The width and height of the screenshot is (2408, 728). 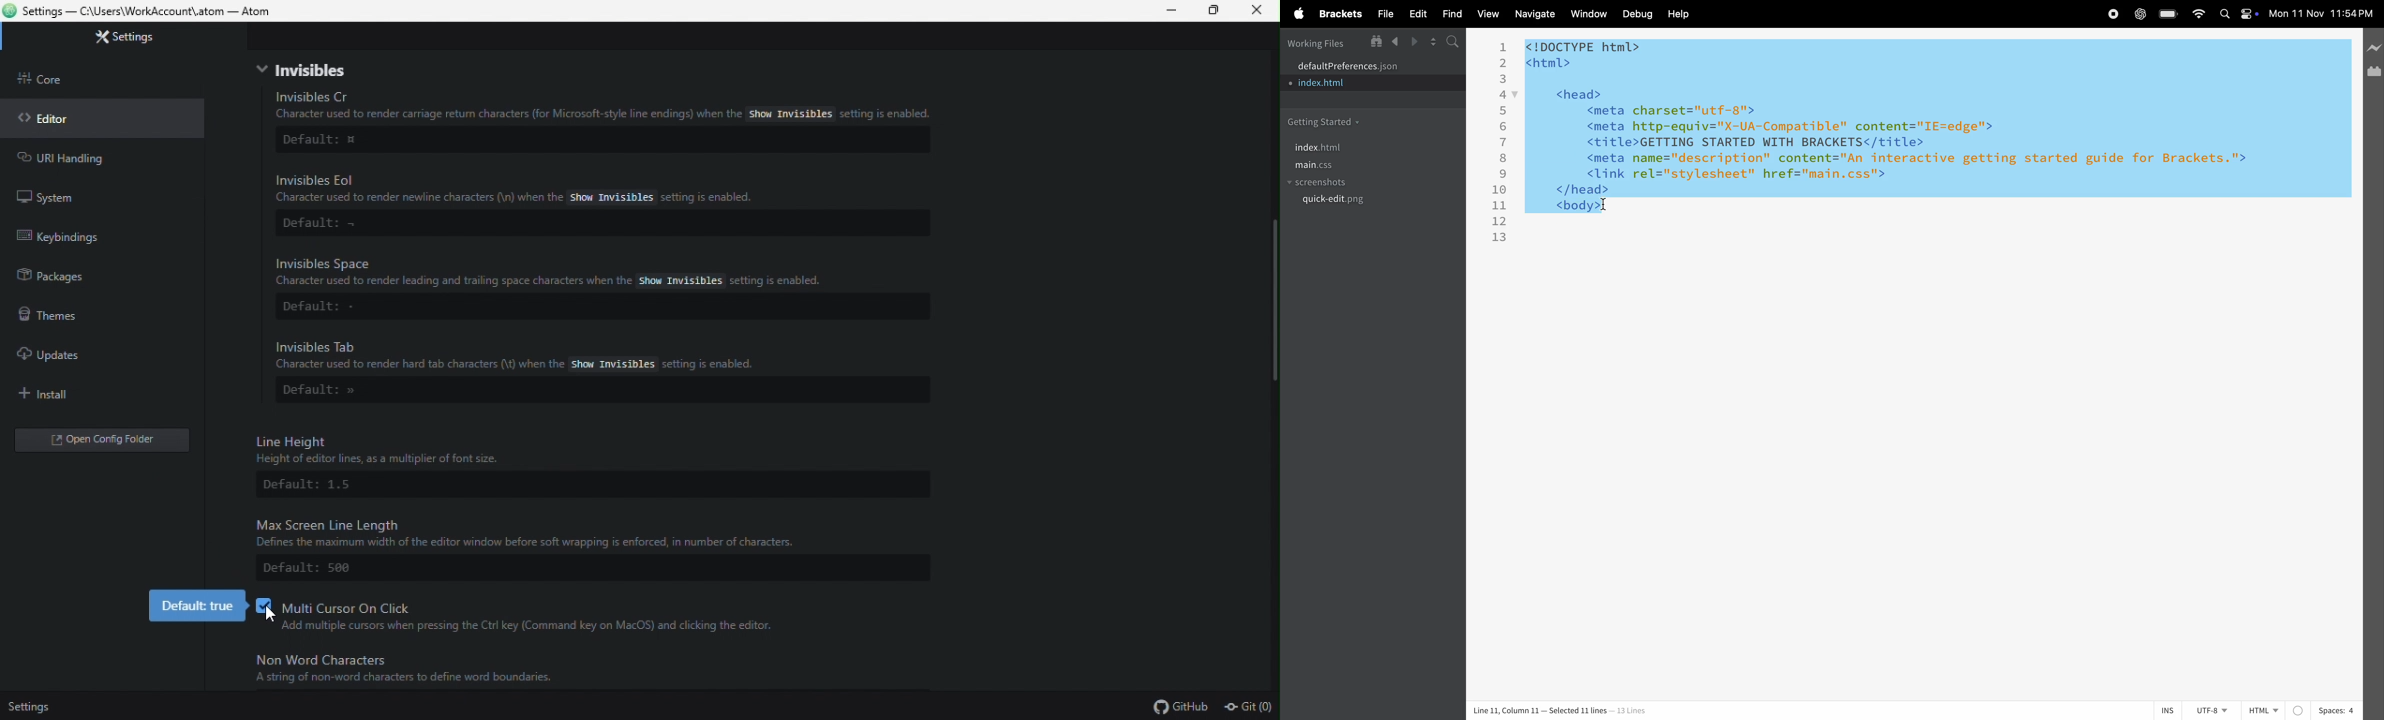 What do you see at coordinates (1504, 127) in the screenshot?
I see `6` at bounding box center [1504, 127].